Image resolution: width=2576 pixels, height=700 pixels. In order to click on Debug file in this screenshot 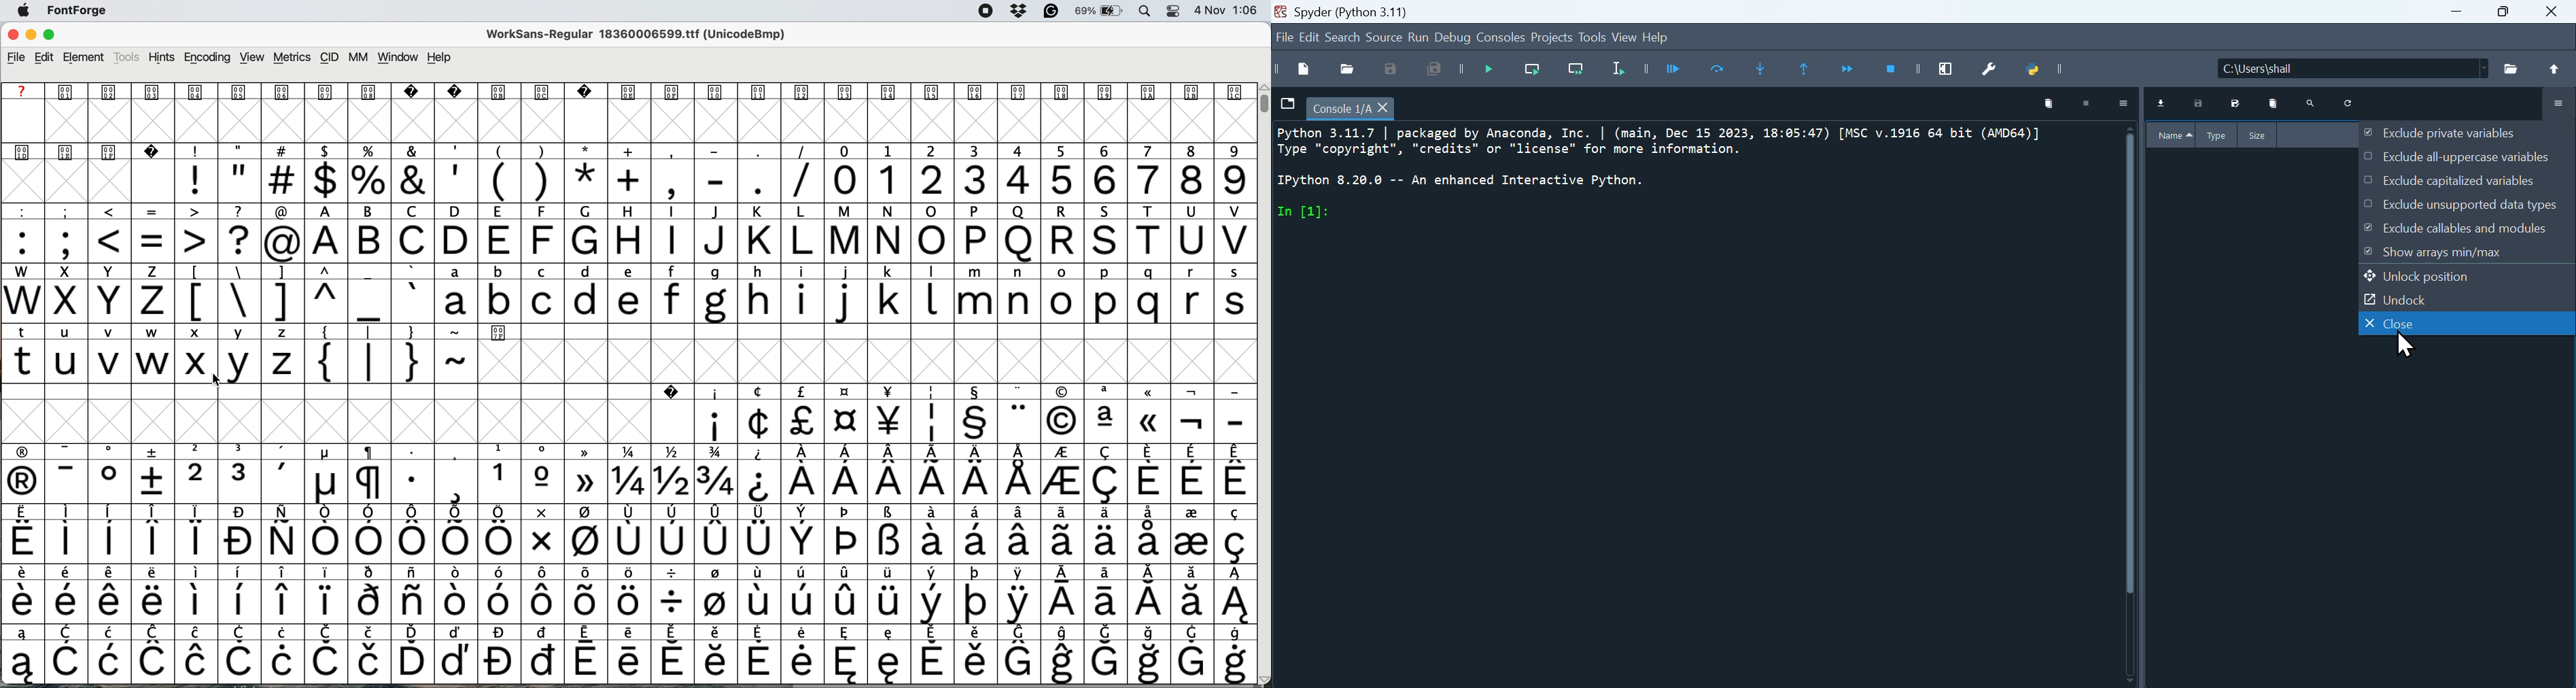, I will do `click(1495, 72)`.